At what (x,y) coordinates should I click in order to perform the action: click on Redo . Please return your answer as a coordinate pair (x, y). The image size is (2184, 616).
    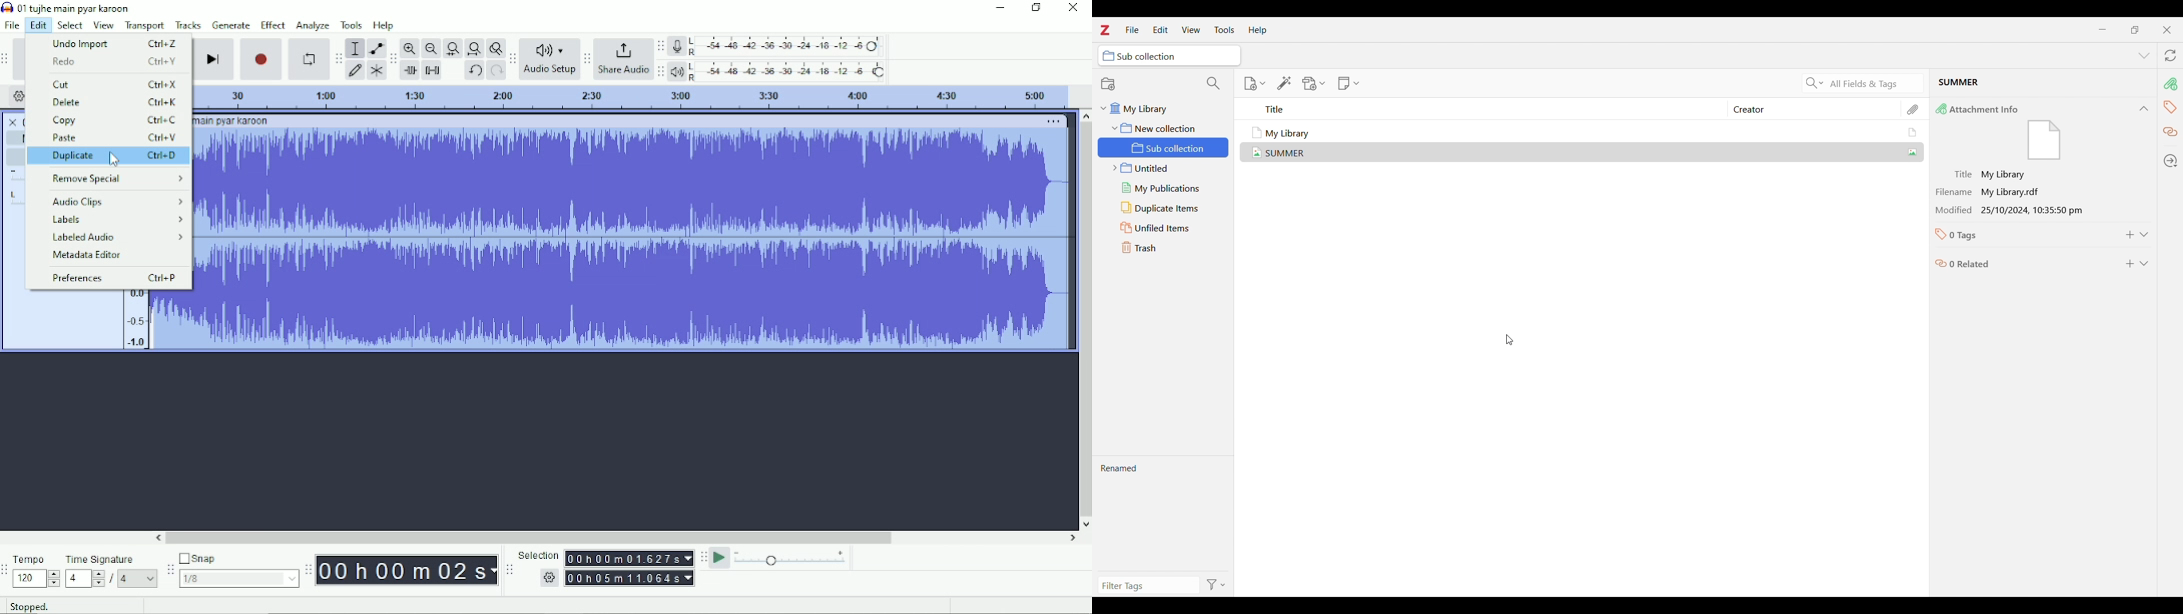
    Looking at the image, I should click on (109, 61).